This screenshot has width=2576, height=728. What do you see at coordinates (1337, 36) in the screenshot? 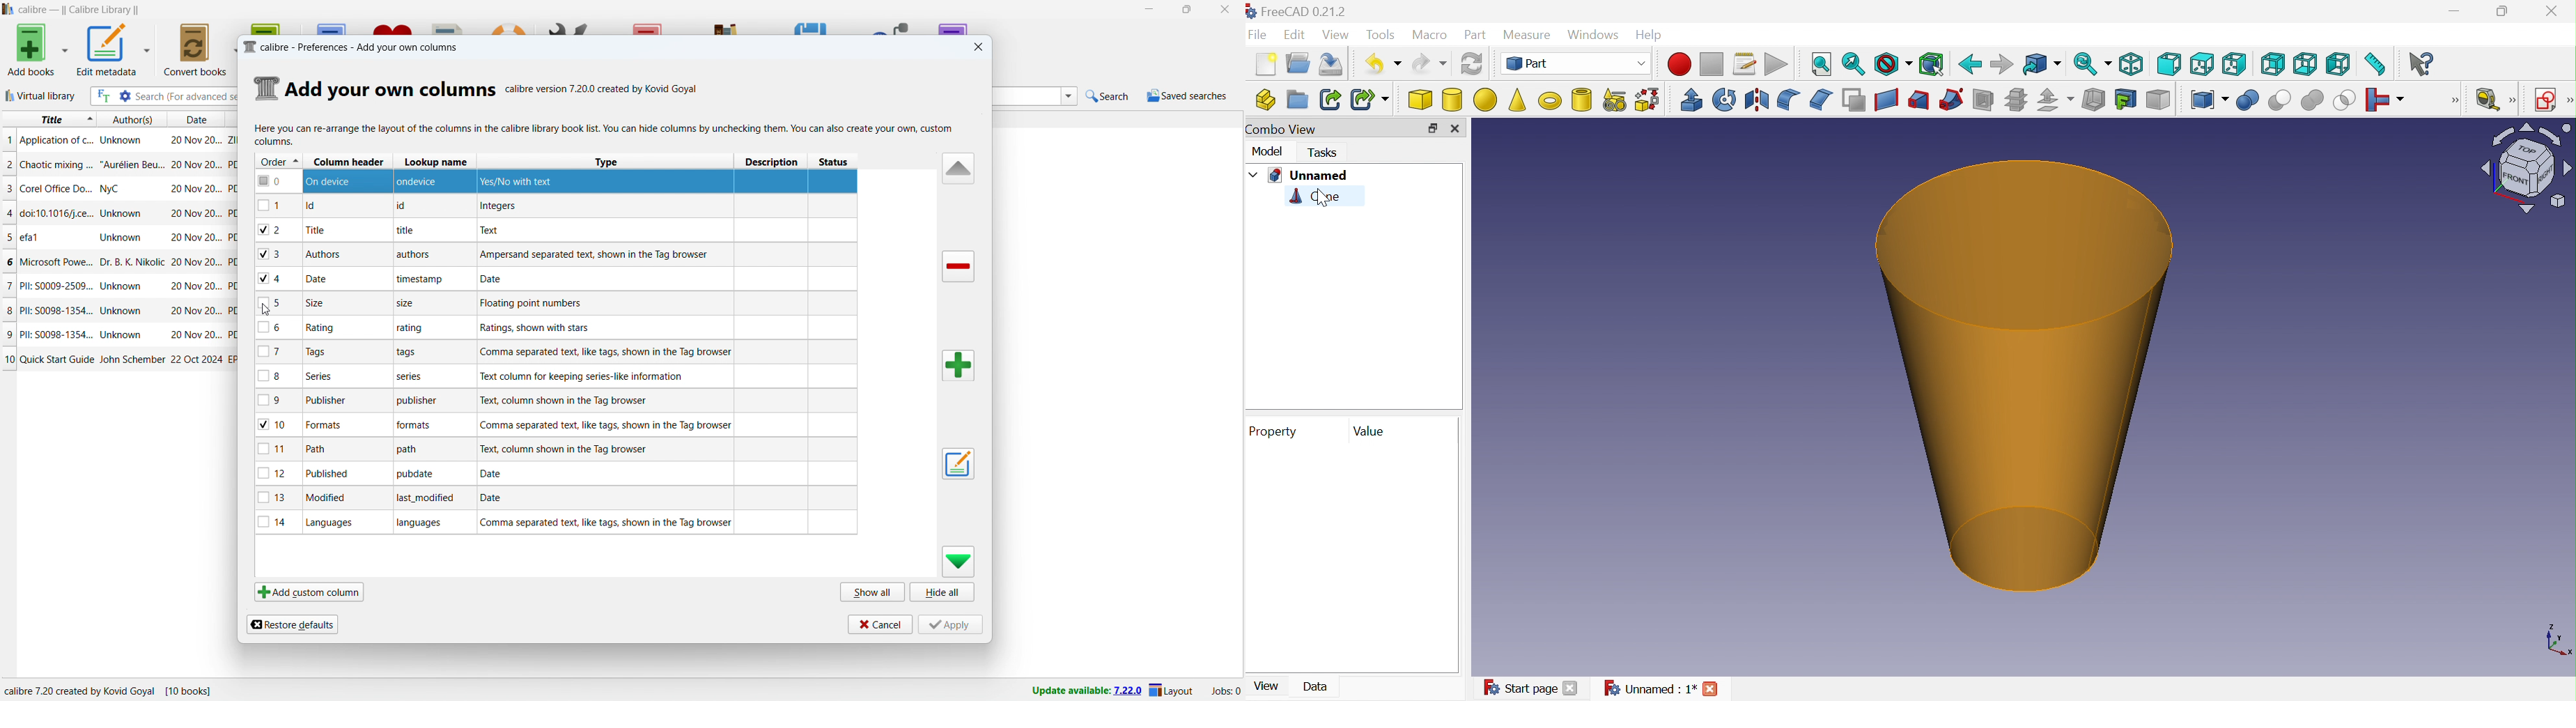
I see `Vieq` at bounding box center [1337, 36].